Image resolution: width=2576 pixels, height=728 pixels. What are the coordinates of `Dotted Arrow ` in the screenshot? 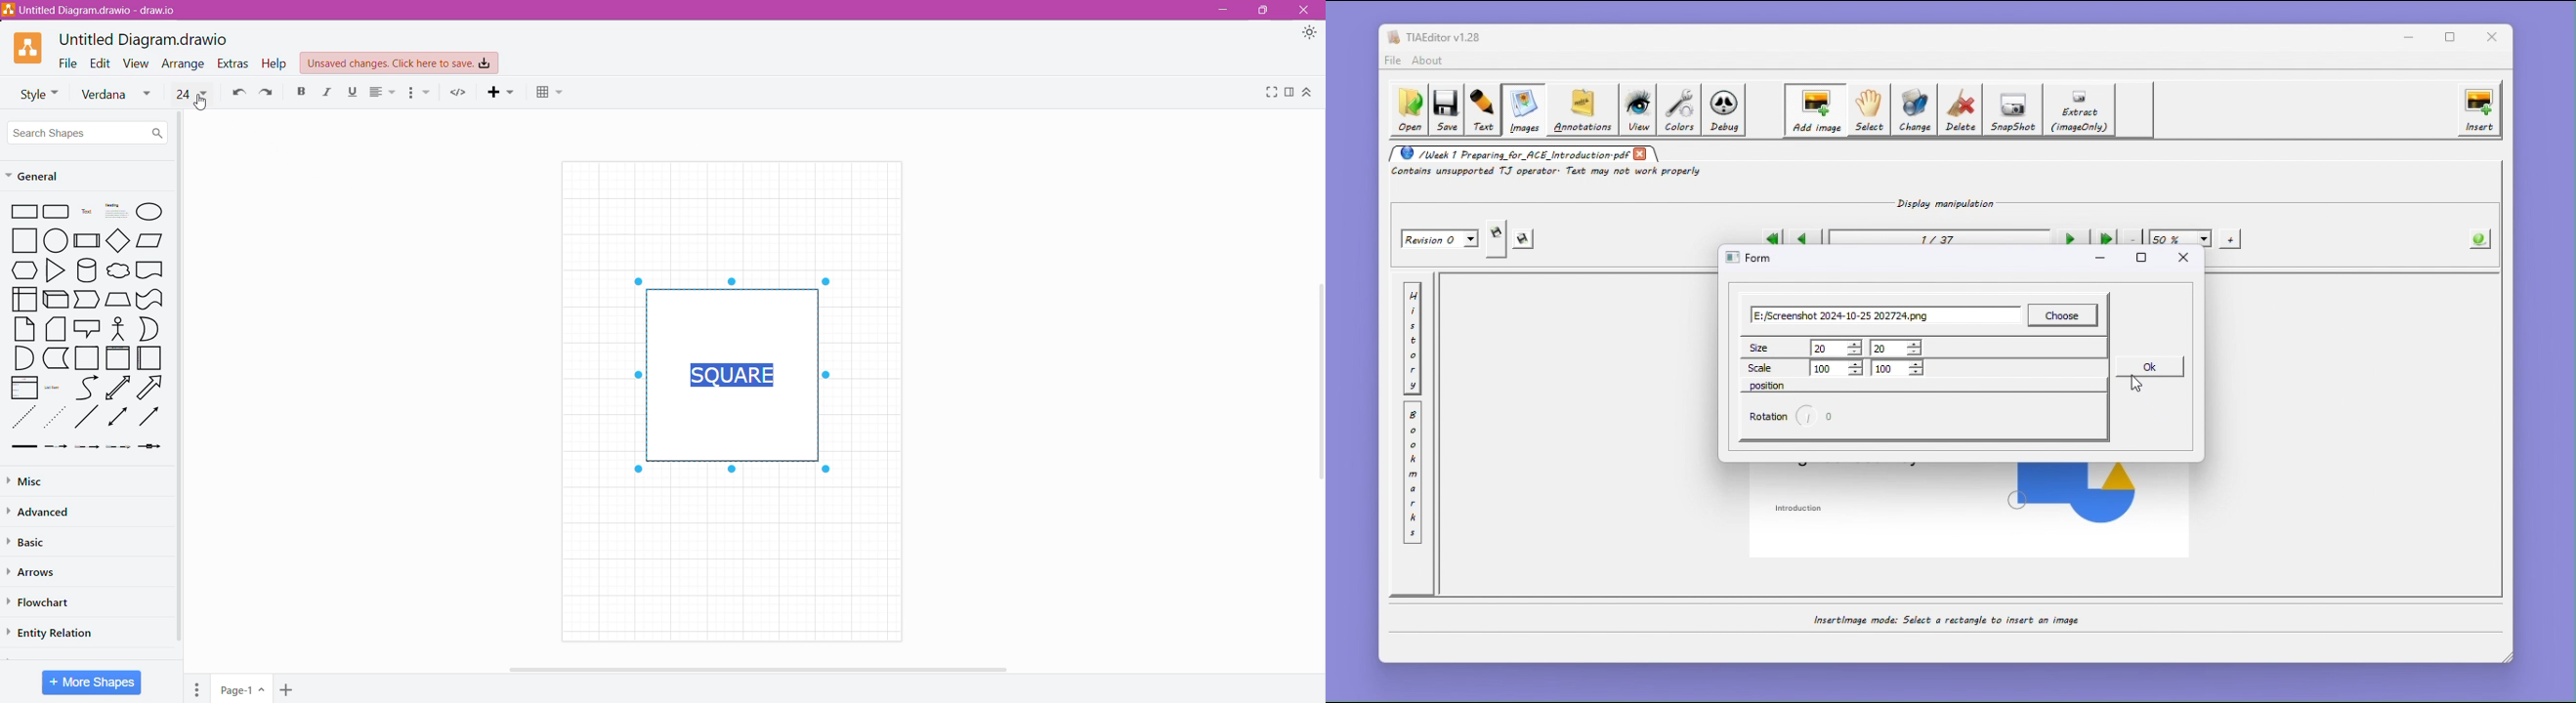 It's located at (56, 418).